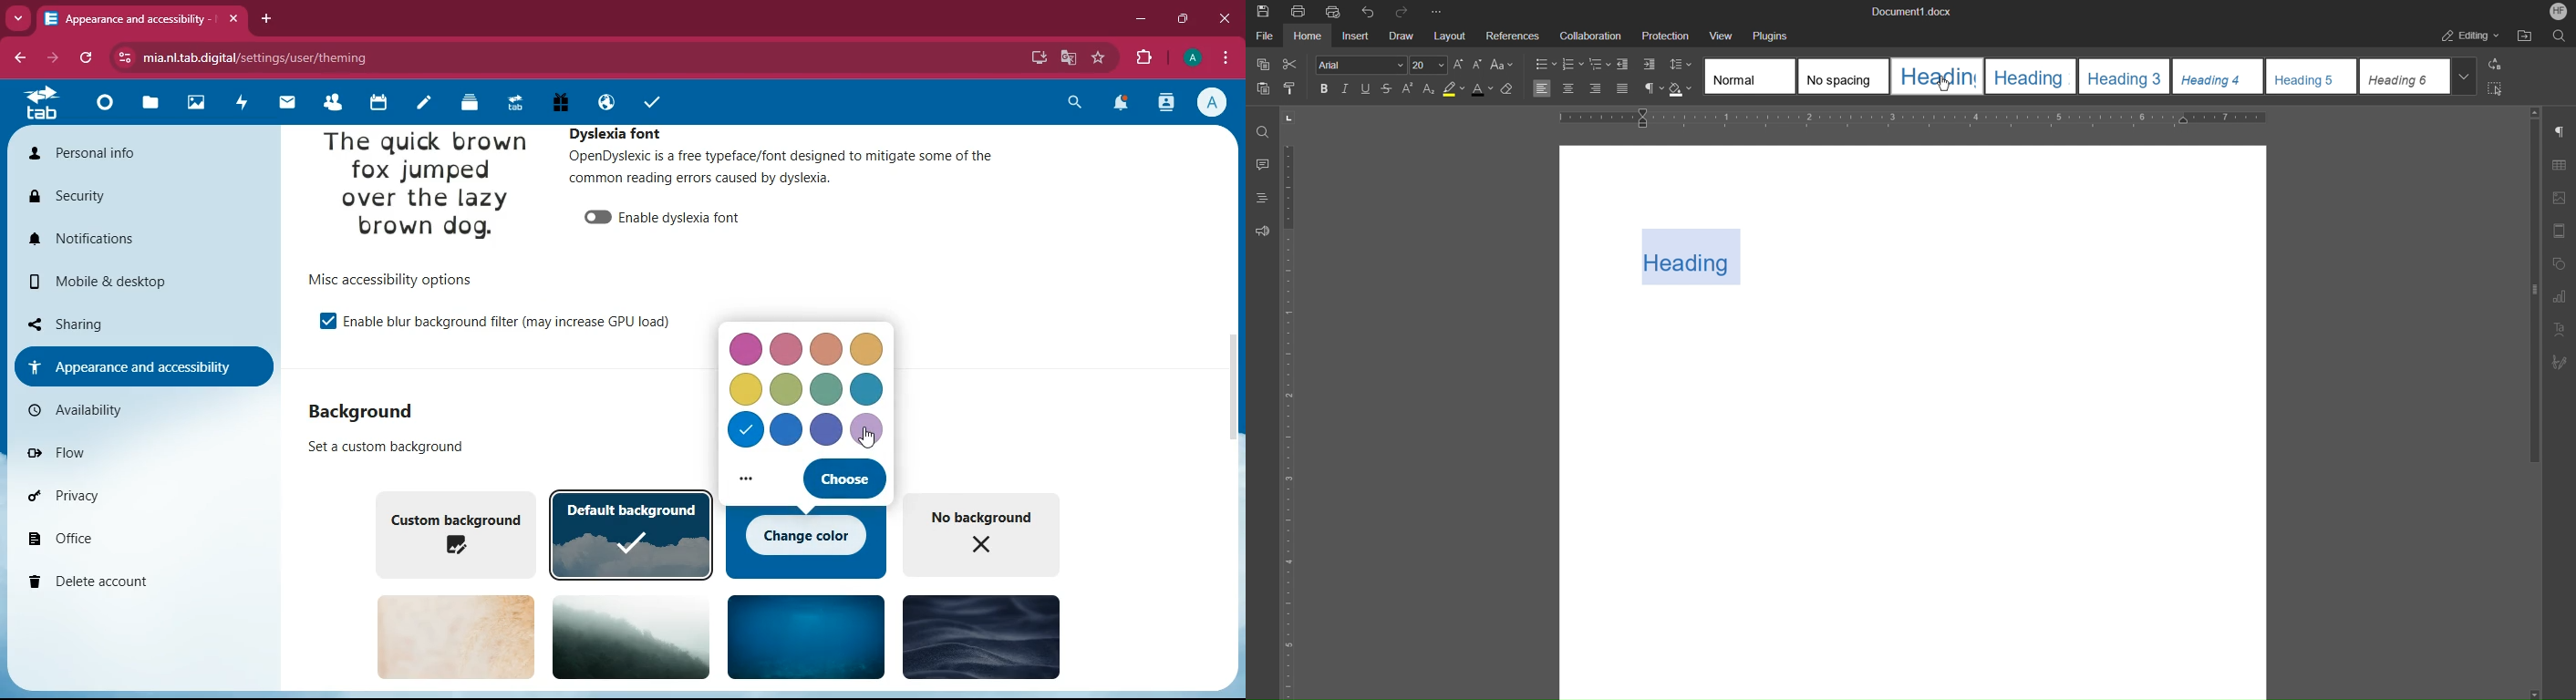 This screenshot has height=700, width=2576. I want to click on back, so click(22, 58).